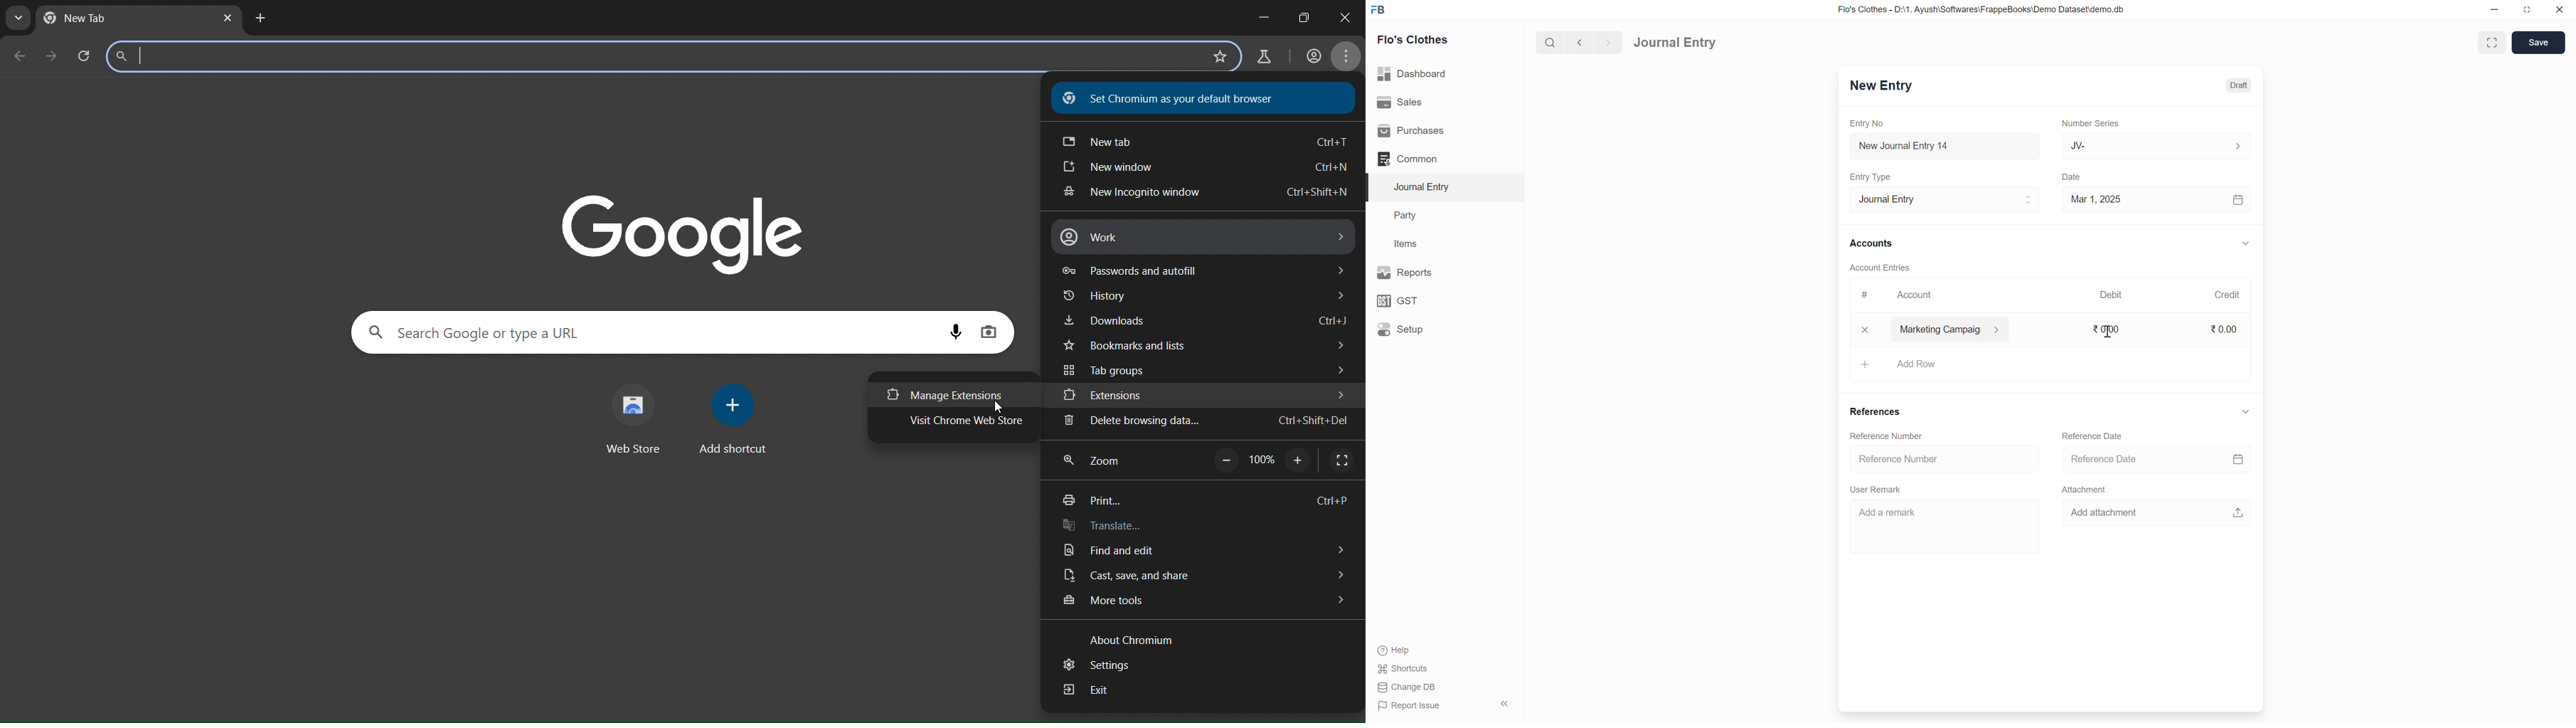  I want to click on 0.00, so click(2225, 329).